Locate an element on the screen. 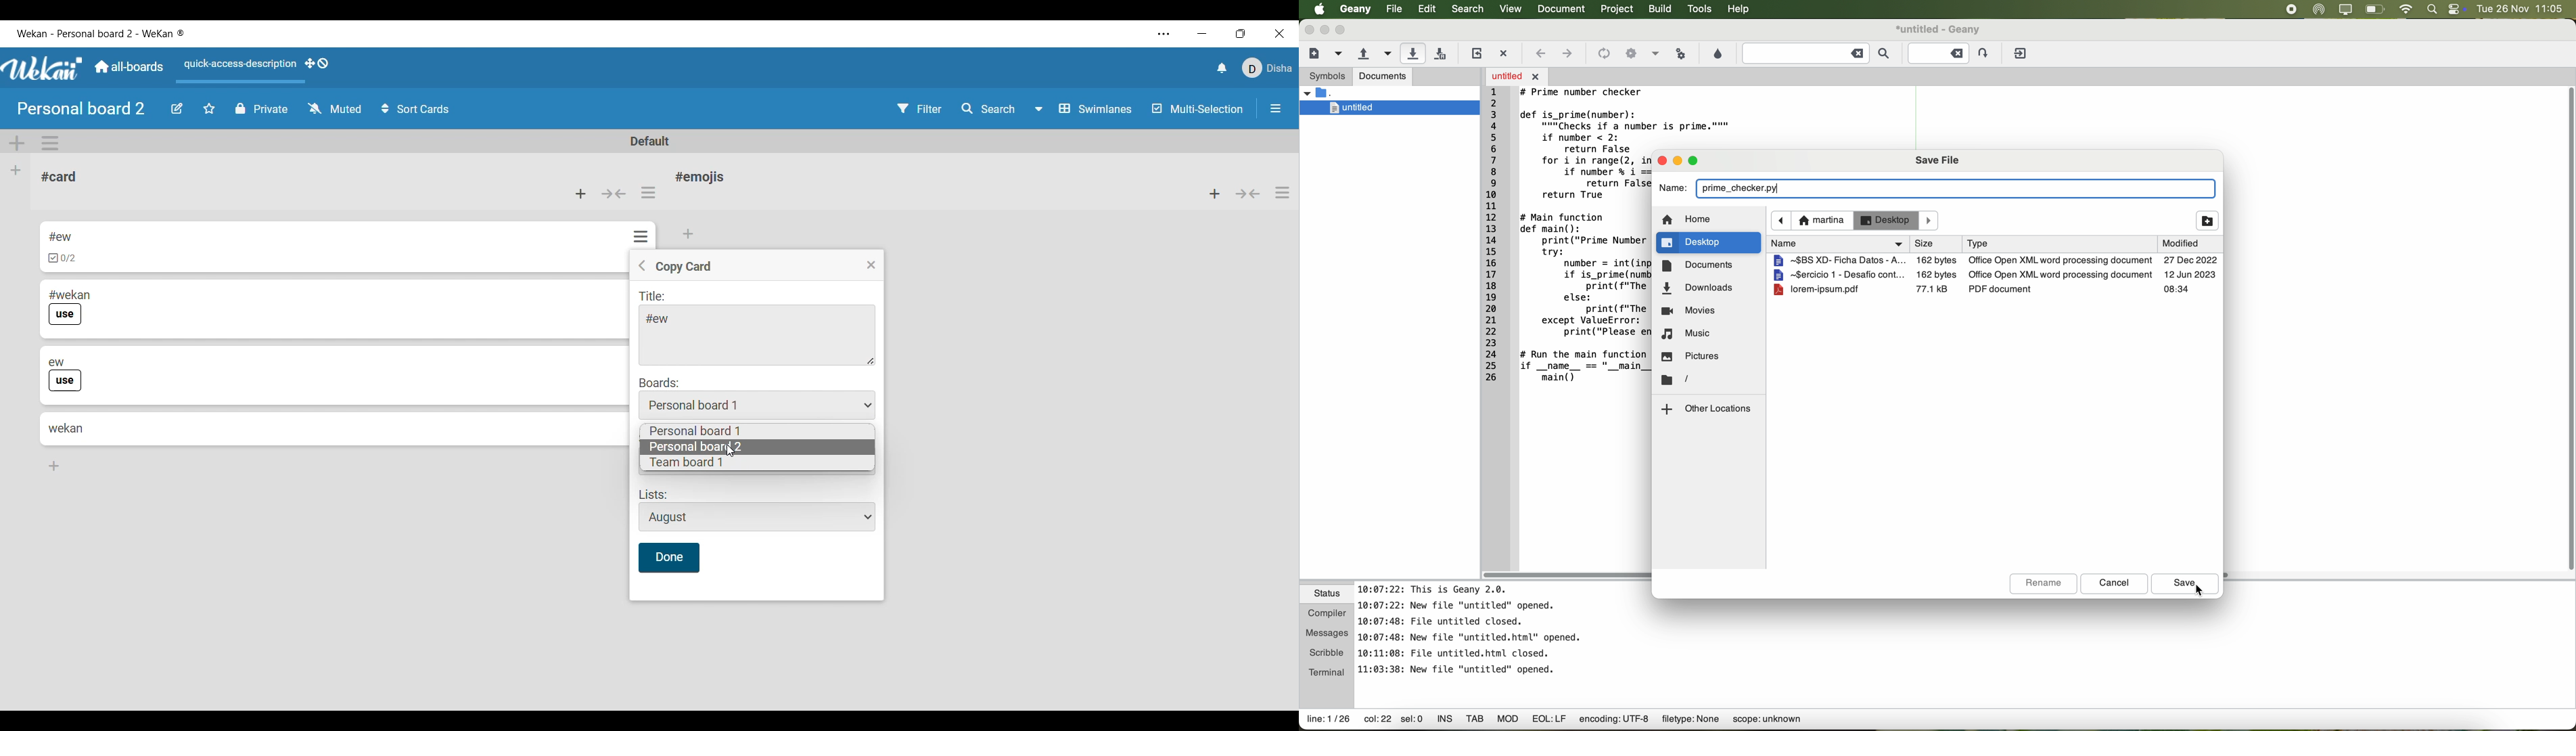 This screenshot has height=756, width=2576. Add card to bottom of list is located at coordinates (55, 466).